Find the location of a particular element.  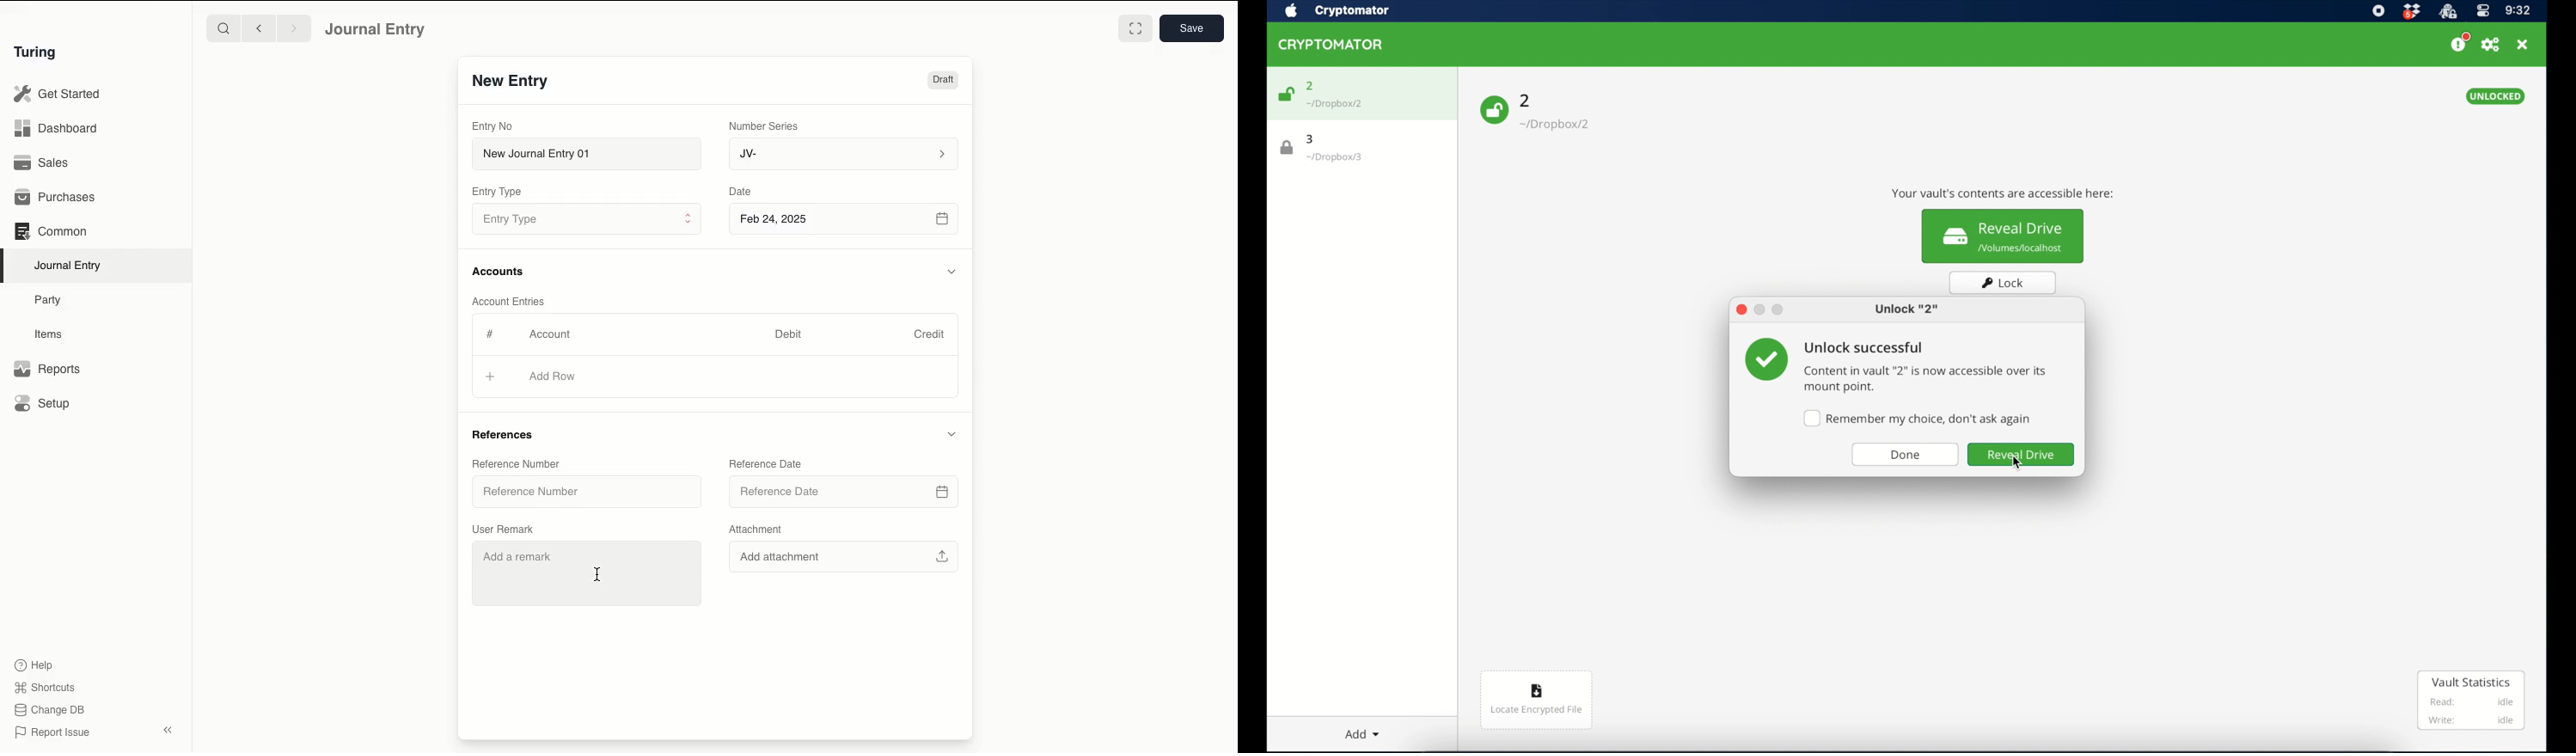

Dashboard is located at coordinates (56, 129).